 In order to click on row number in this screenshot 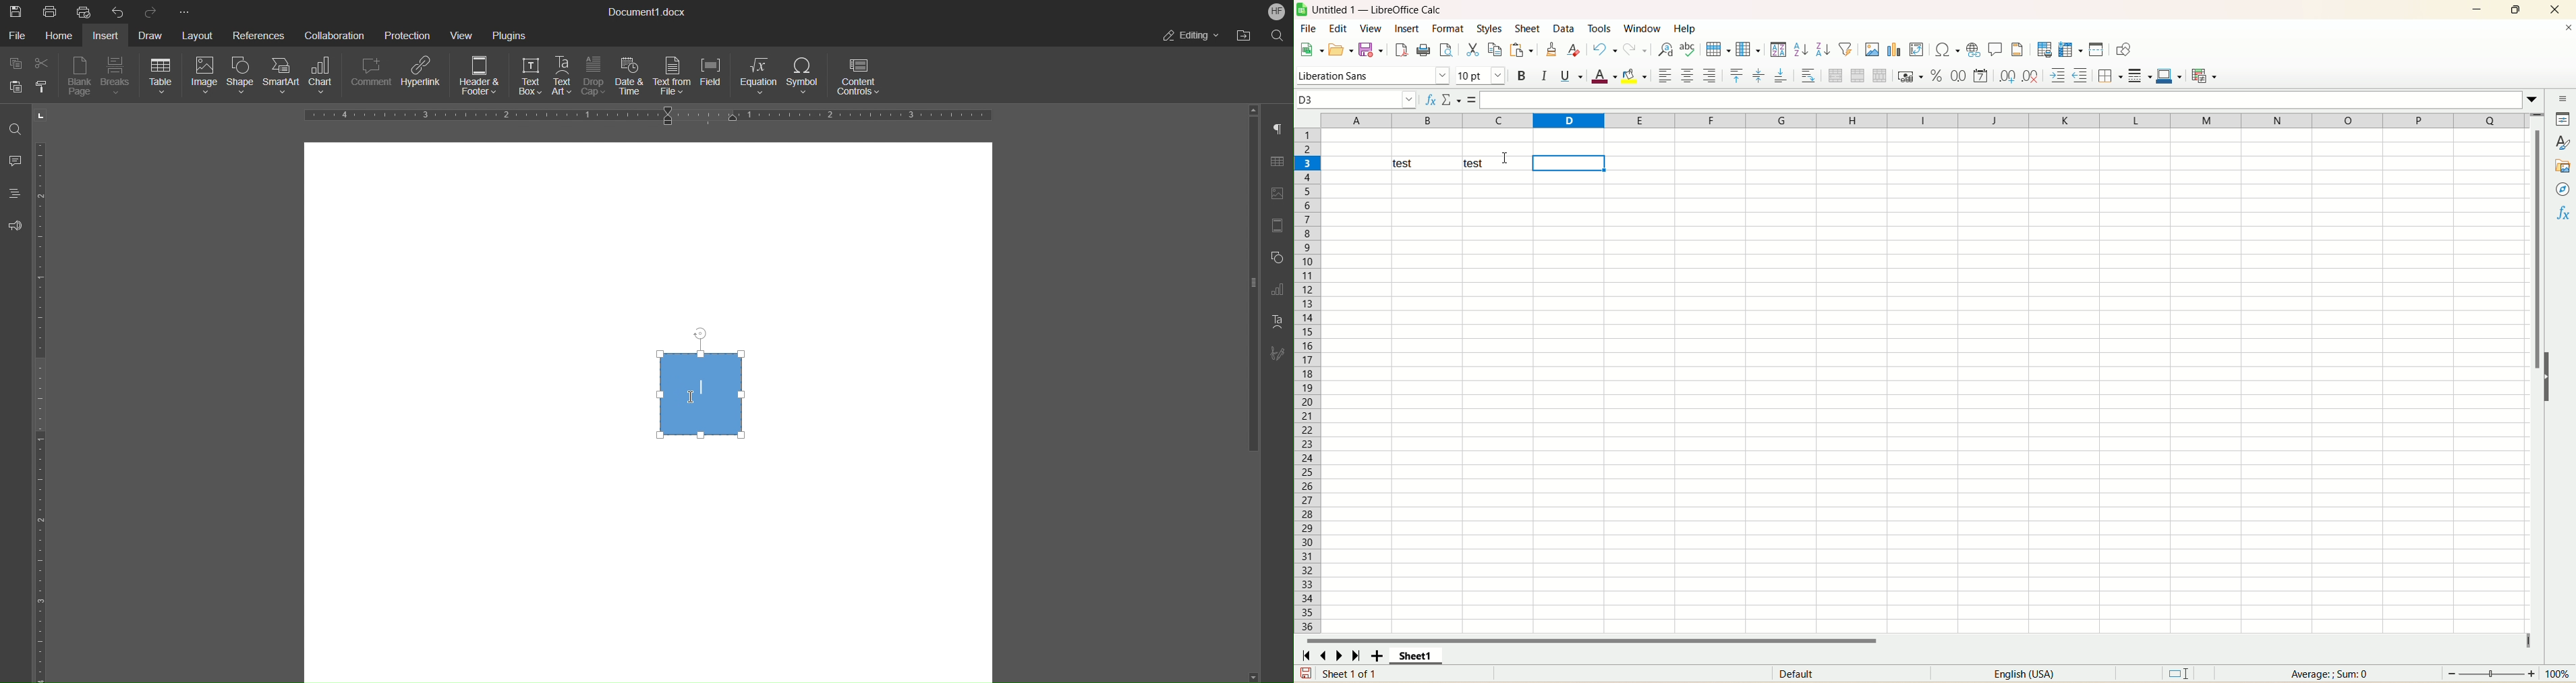, I will do `click(1307, 402)`.